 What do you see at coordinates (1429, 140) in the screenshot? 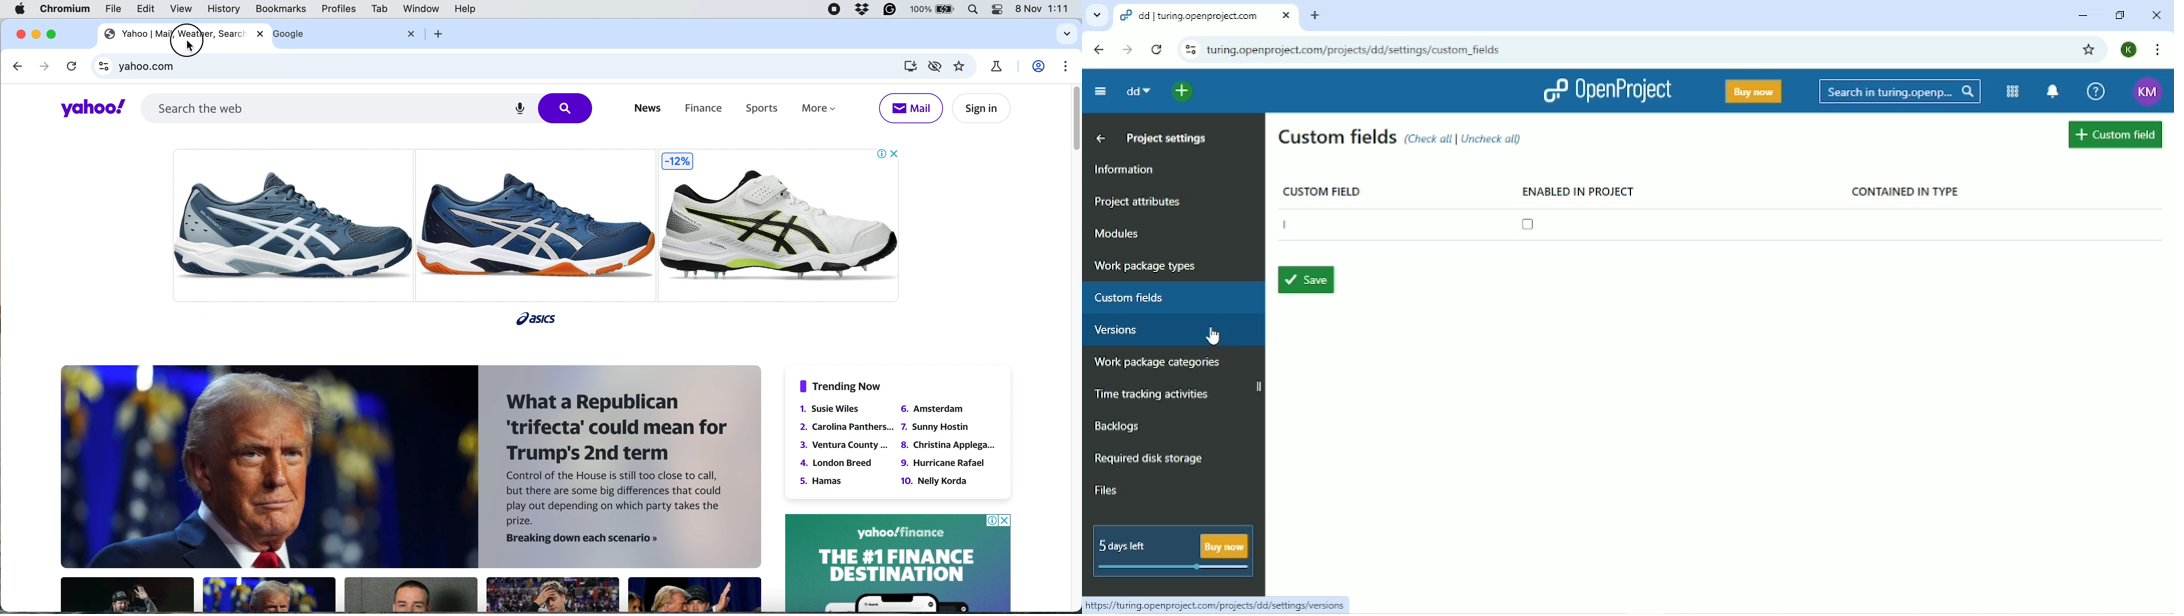
I see `Check all` at bounding box center [1429, 140].